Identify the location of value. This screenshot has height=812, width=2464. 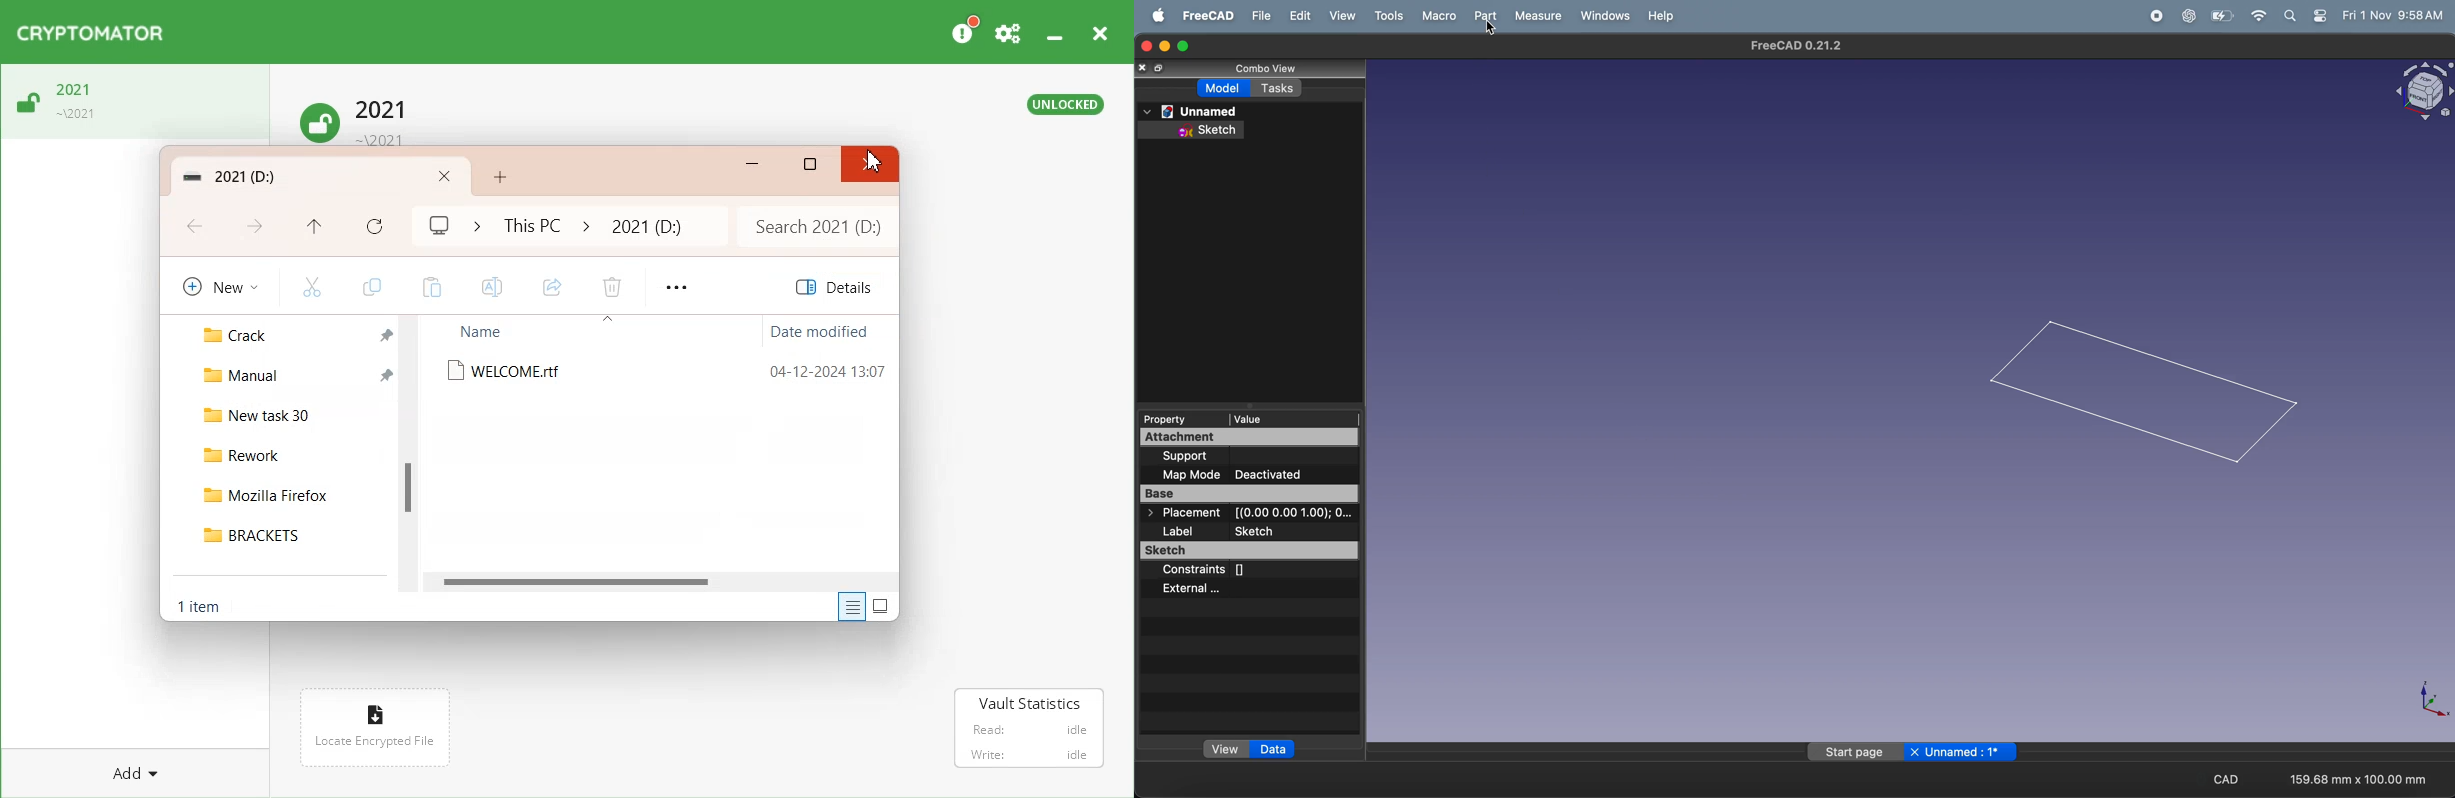
(1280, 419).